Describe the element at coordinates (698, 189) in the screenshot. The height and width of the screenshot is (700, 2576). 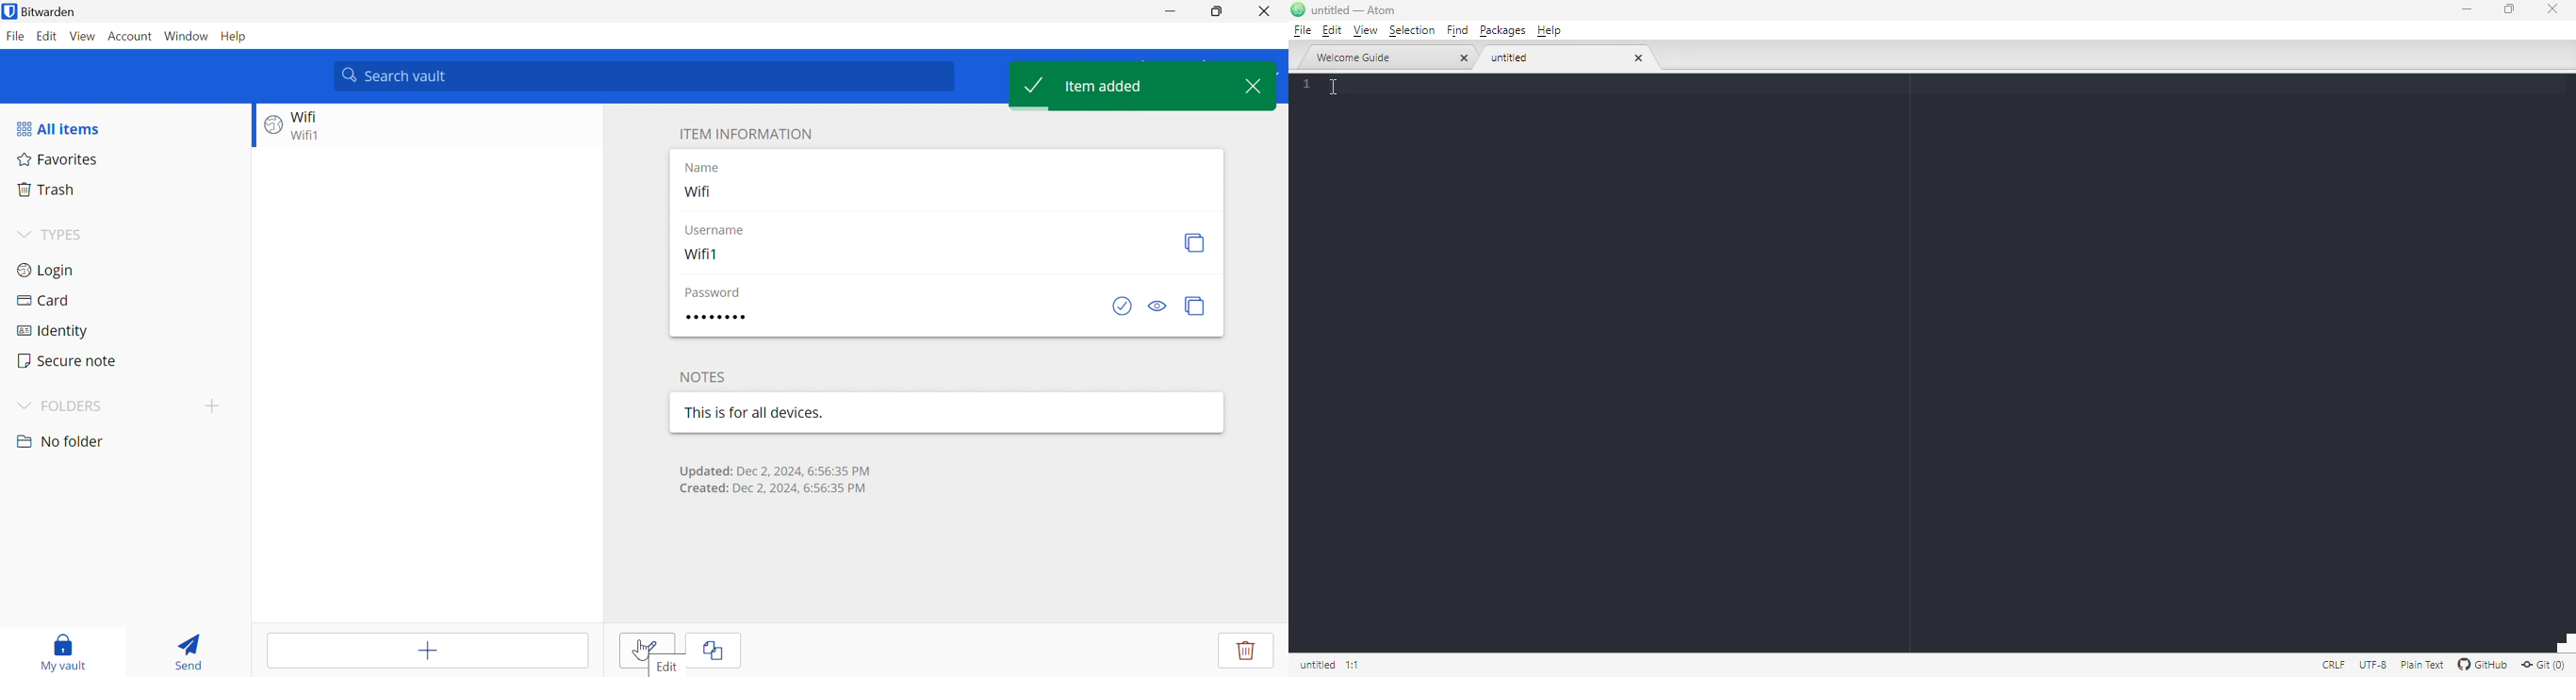
I see `Wifi` at that location.